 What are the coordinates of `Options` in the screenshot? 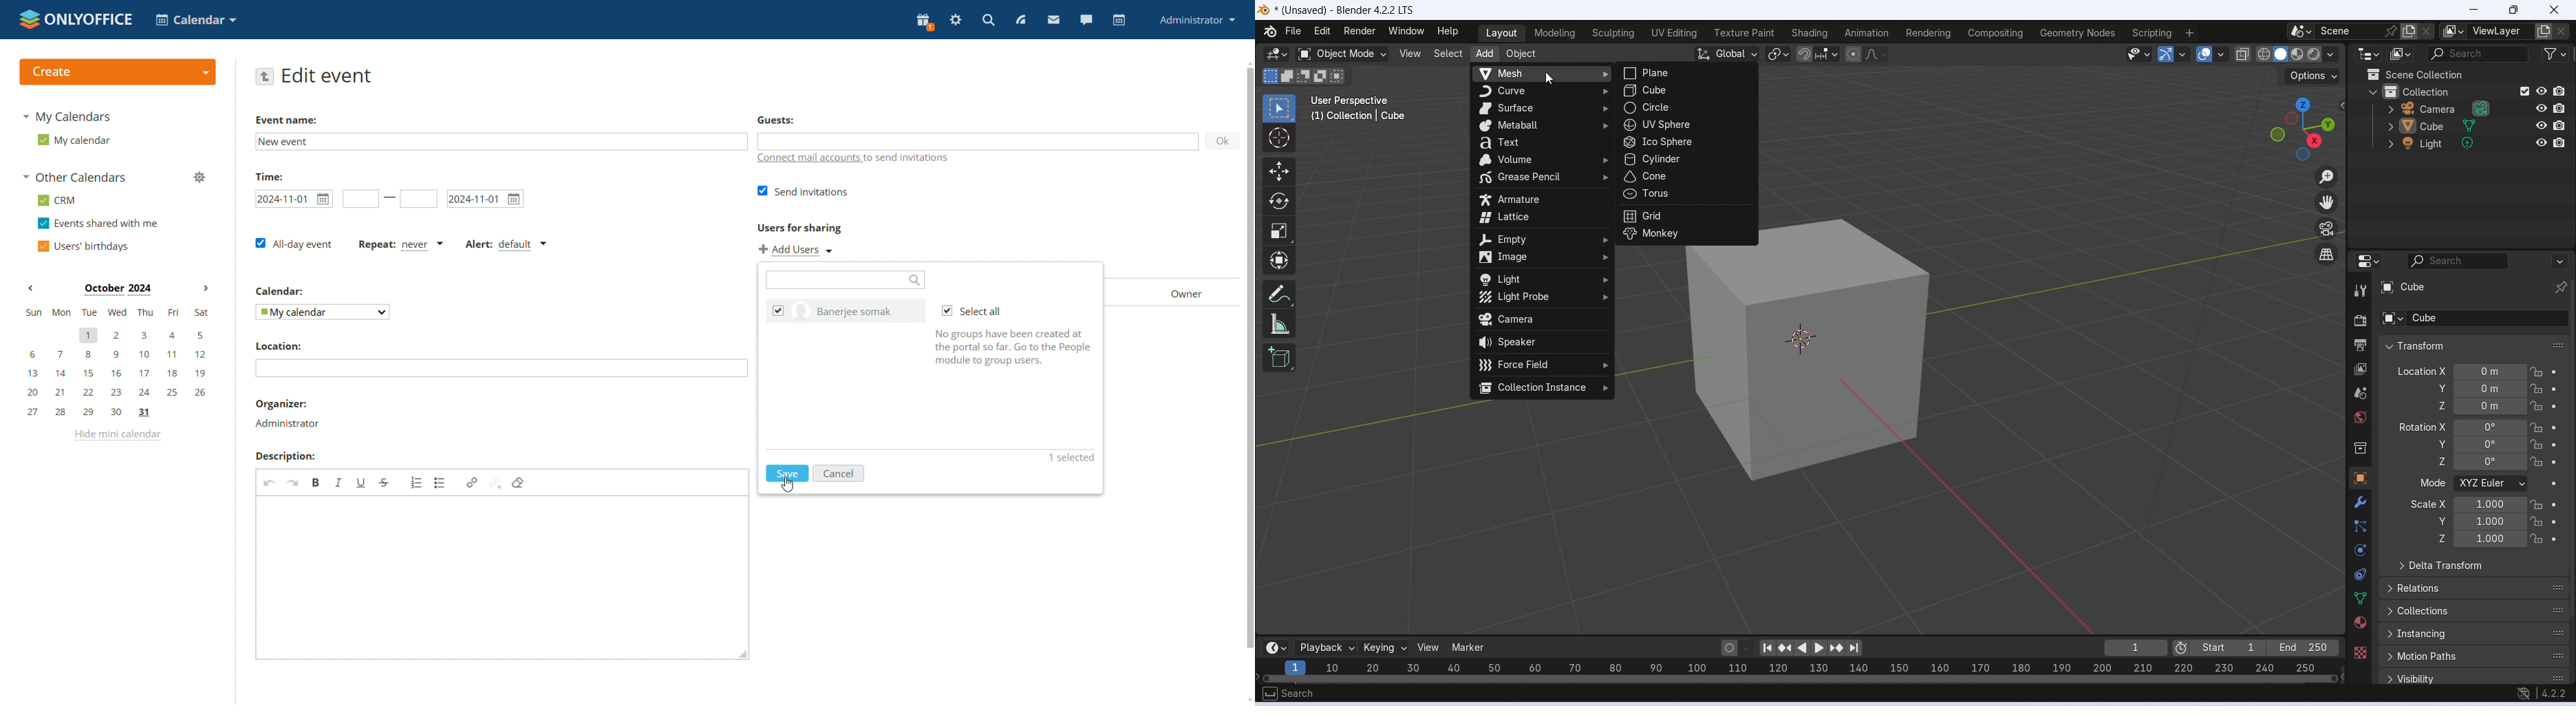 It's located at (2310, 75).